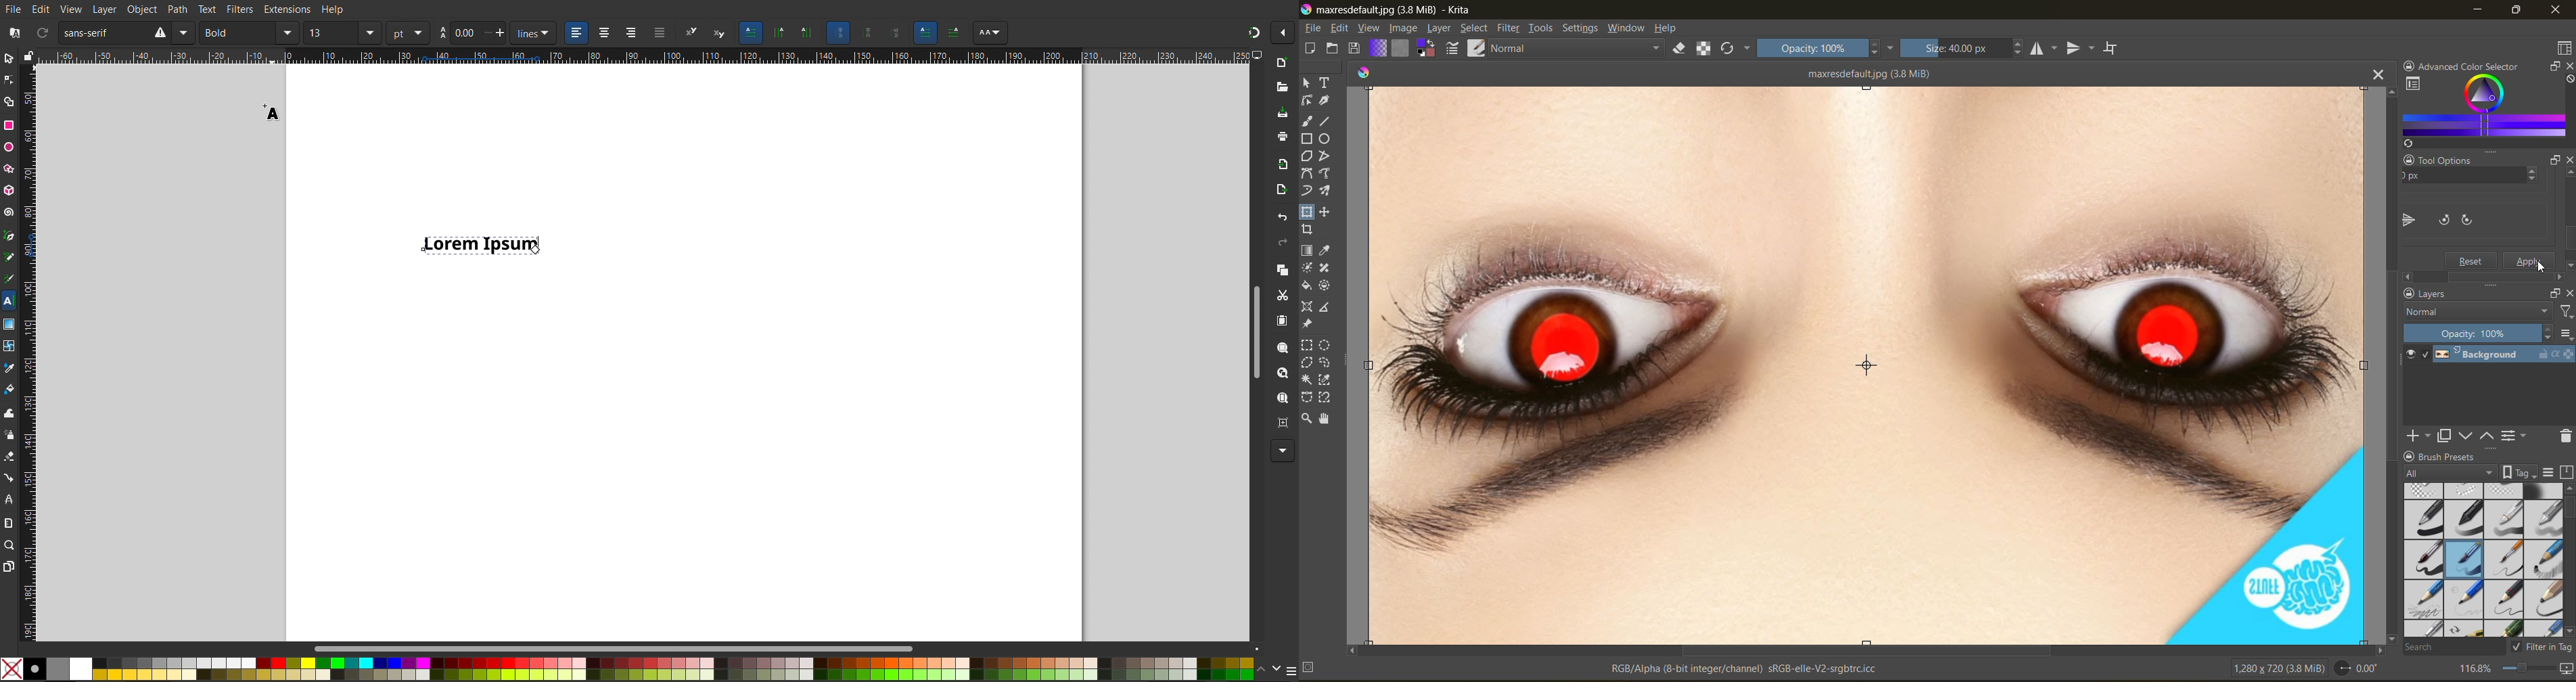  What do you see at coordinates (1256, 328) in the screenshot?
I see `Scrollbar` at bounding box center [1256, 328].